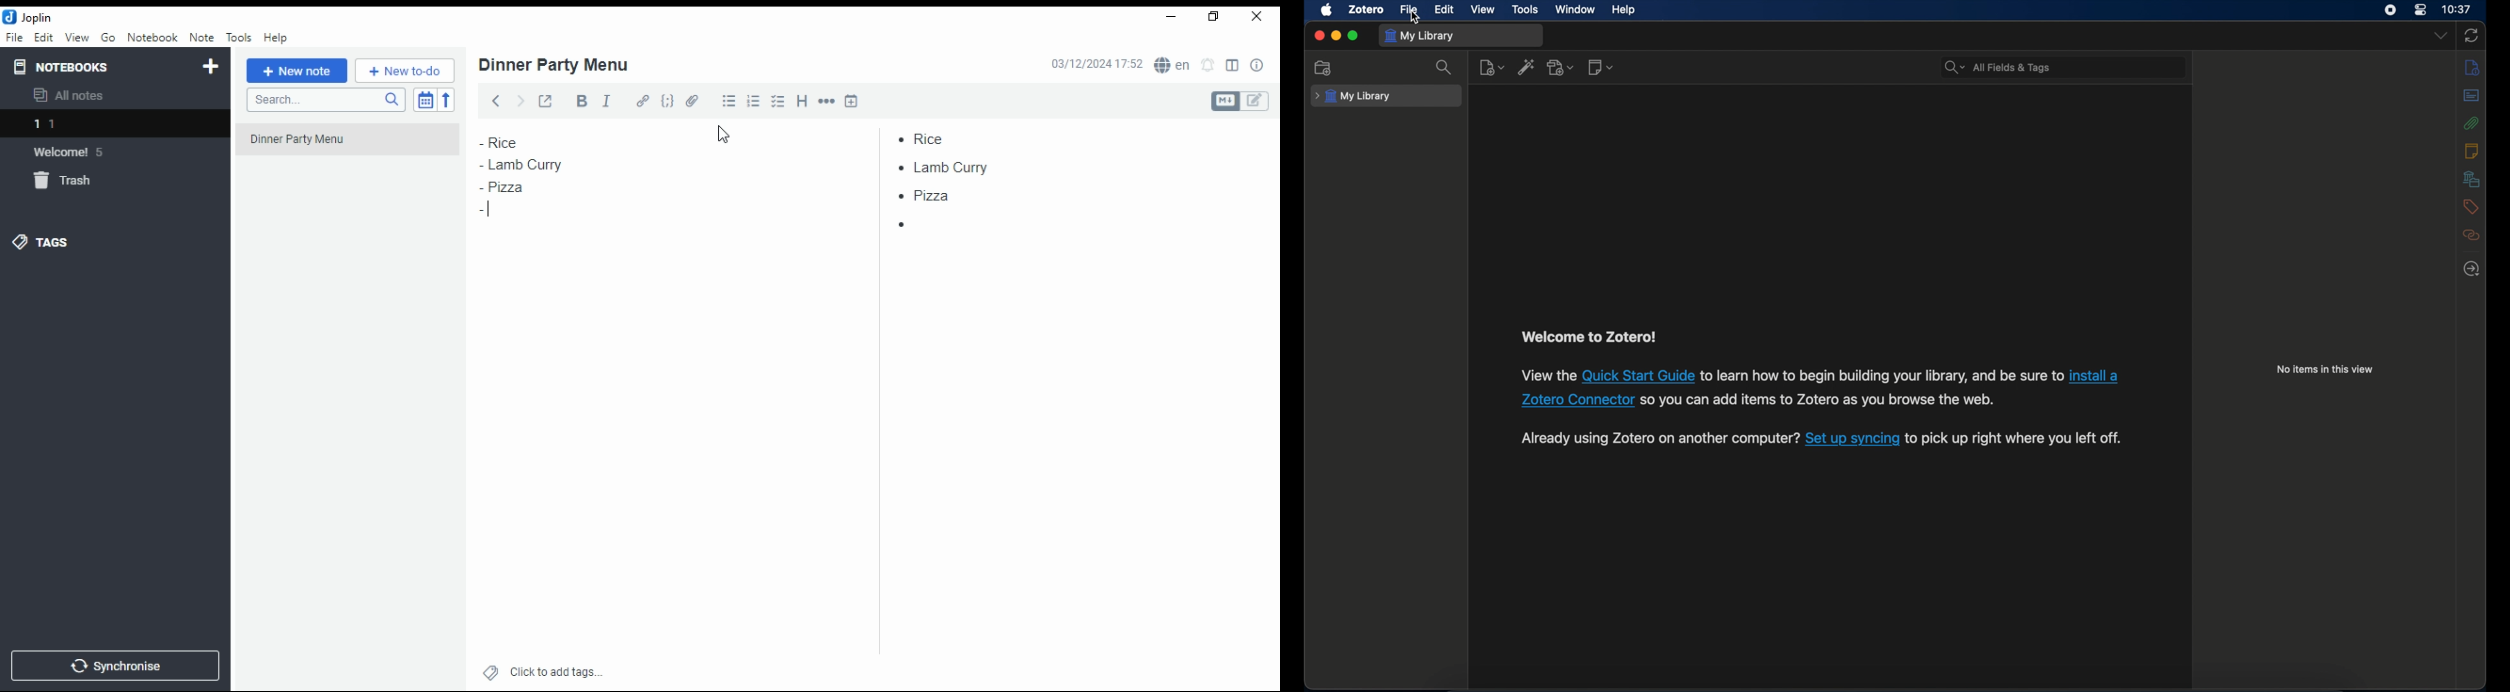 The image size is (2520, 700). Describe the element at coordinates (1547, 377) in the screenshot. I see `software information` at that location.